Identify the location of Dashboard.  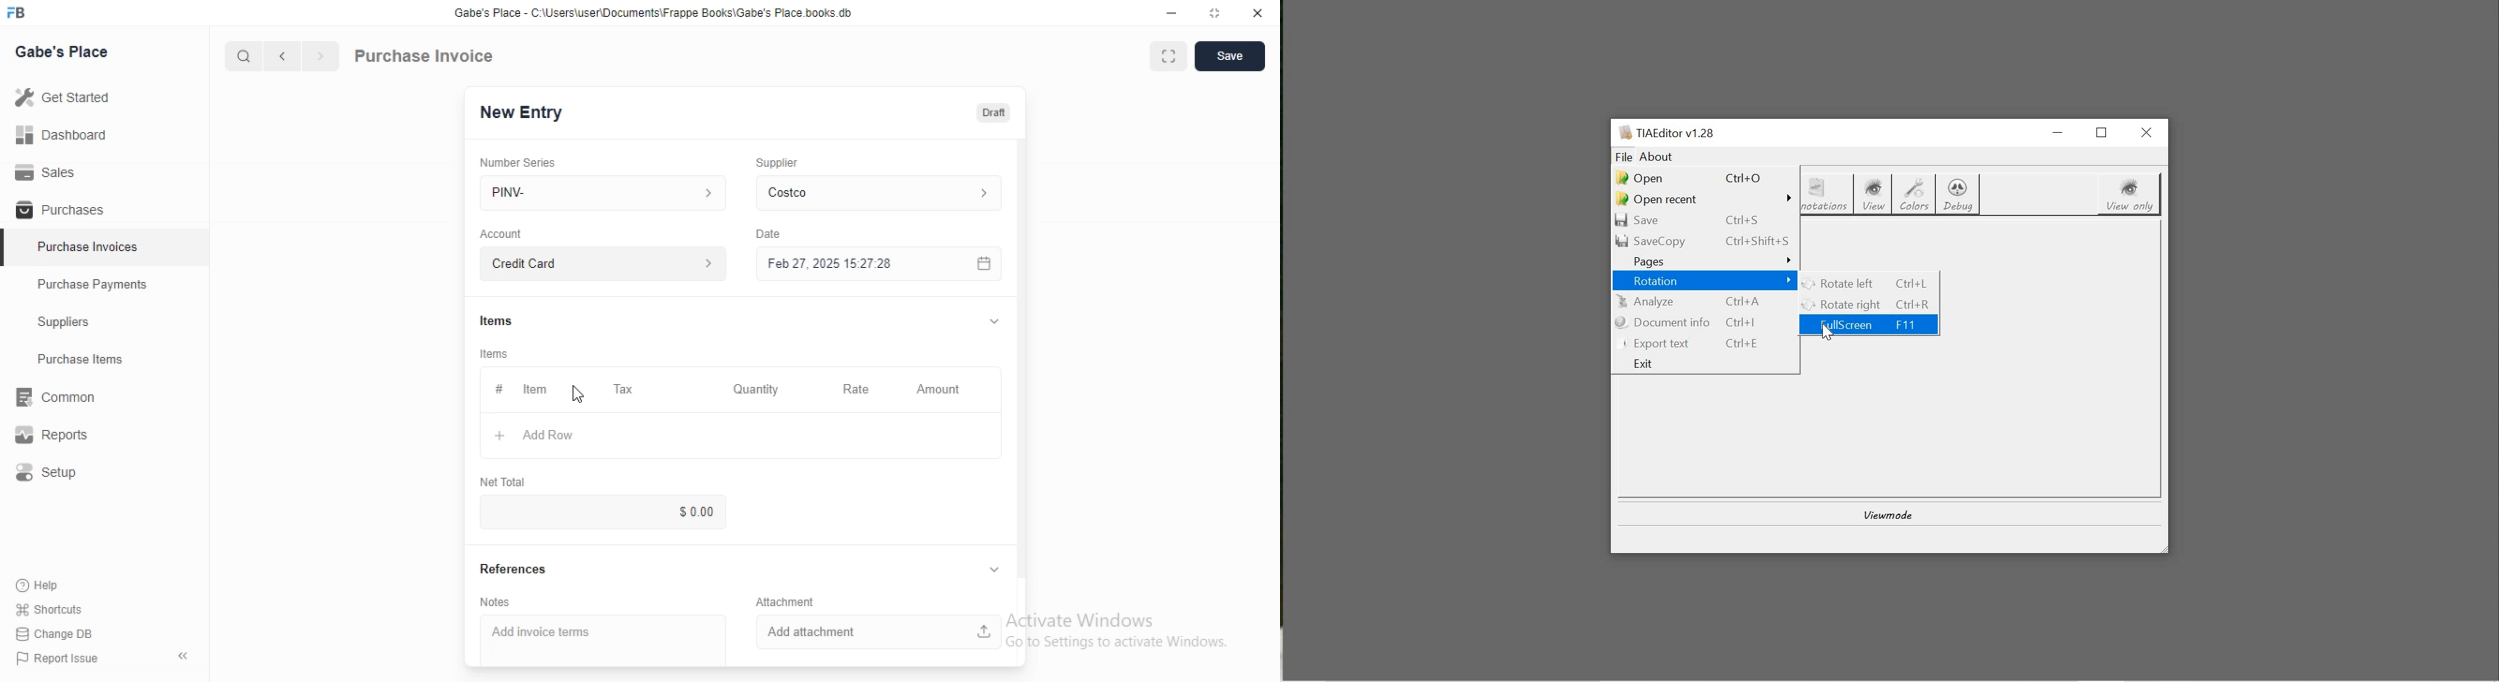
(104, 134).